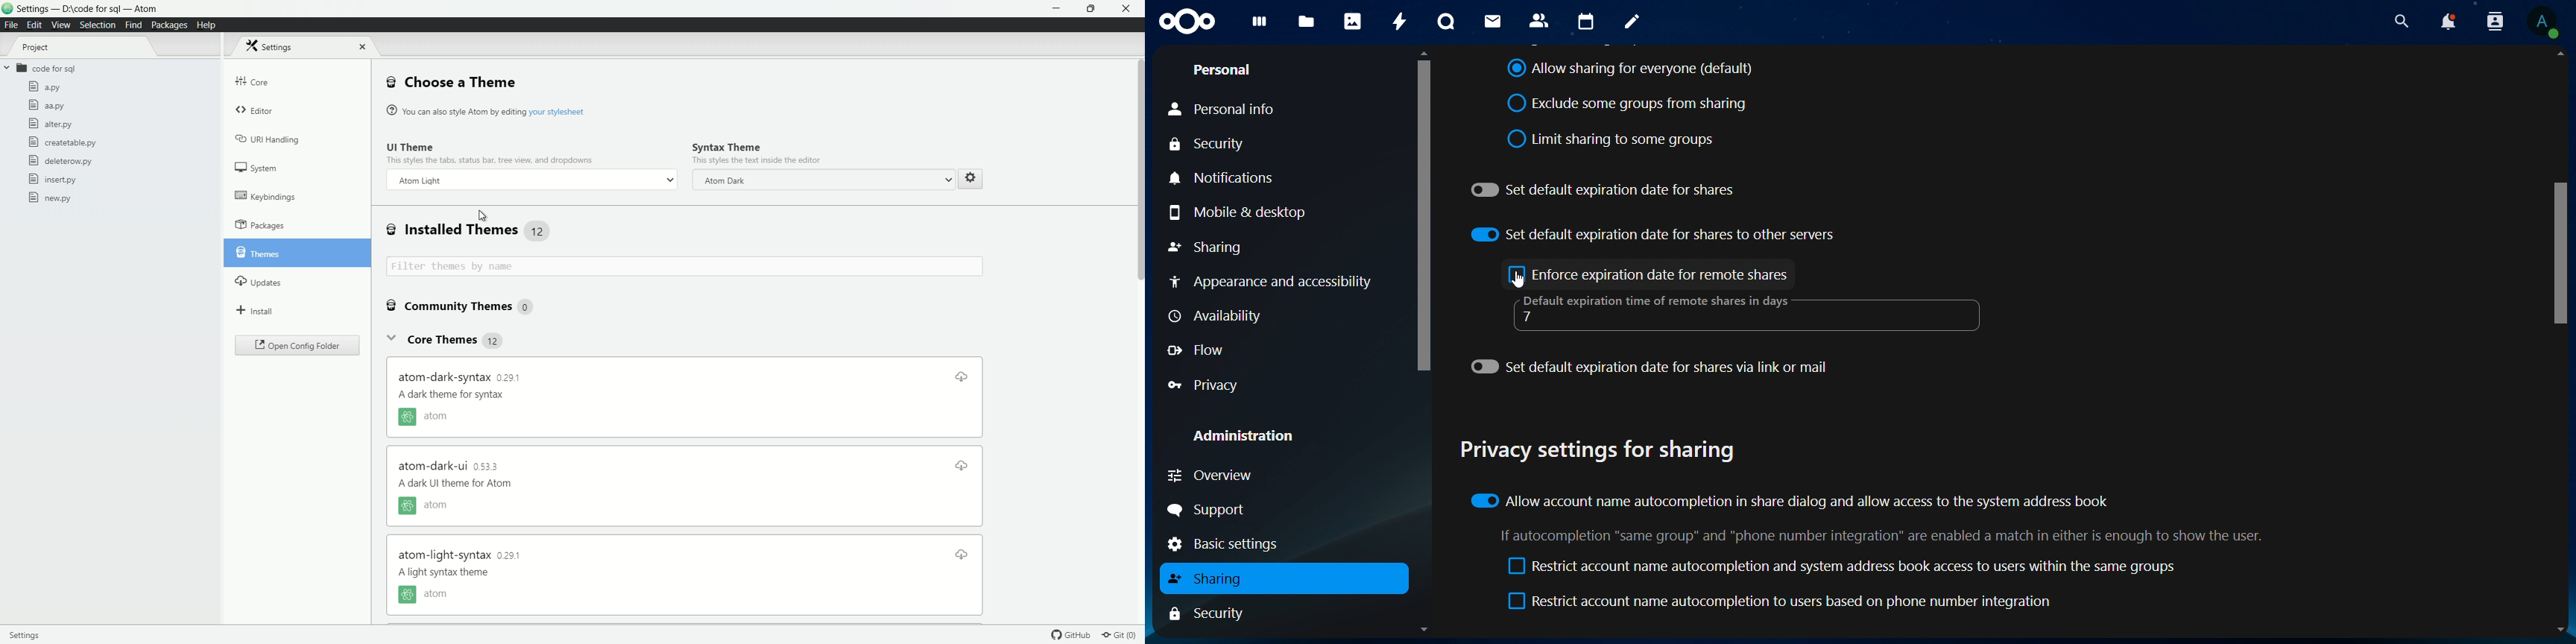  What do you see at coordinates (1585, 22) in the screenshot?
I see `calendar` at bounding box center [1585, 22].